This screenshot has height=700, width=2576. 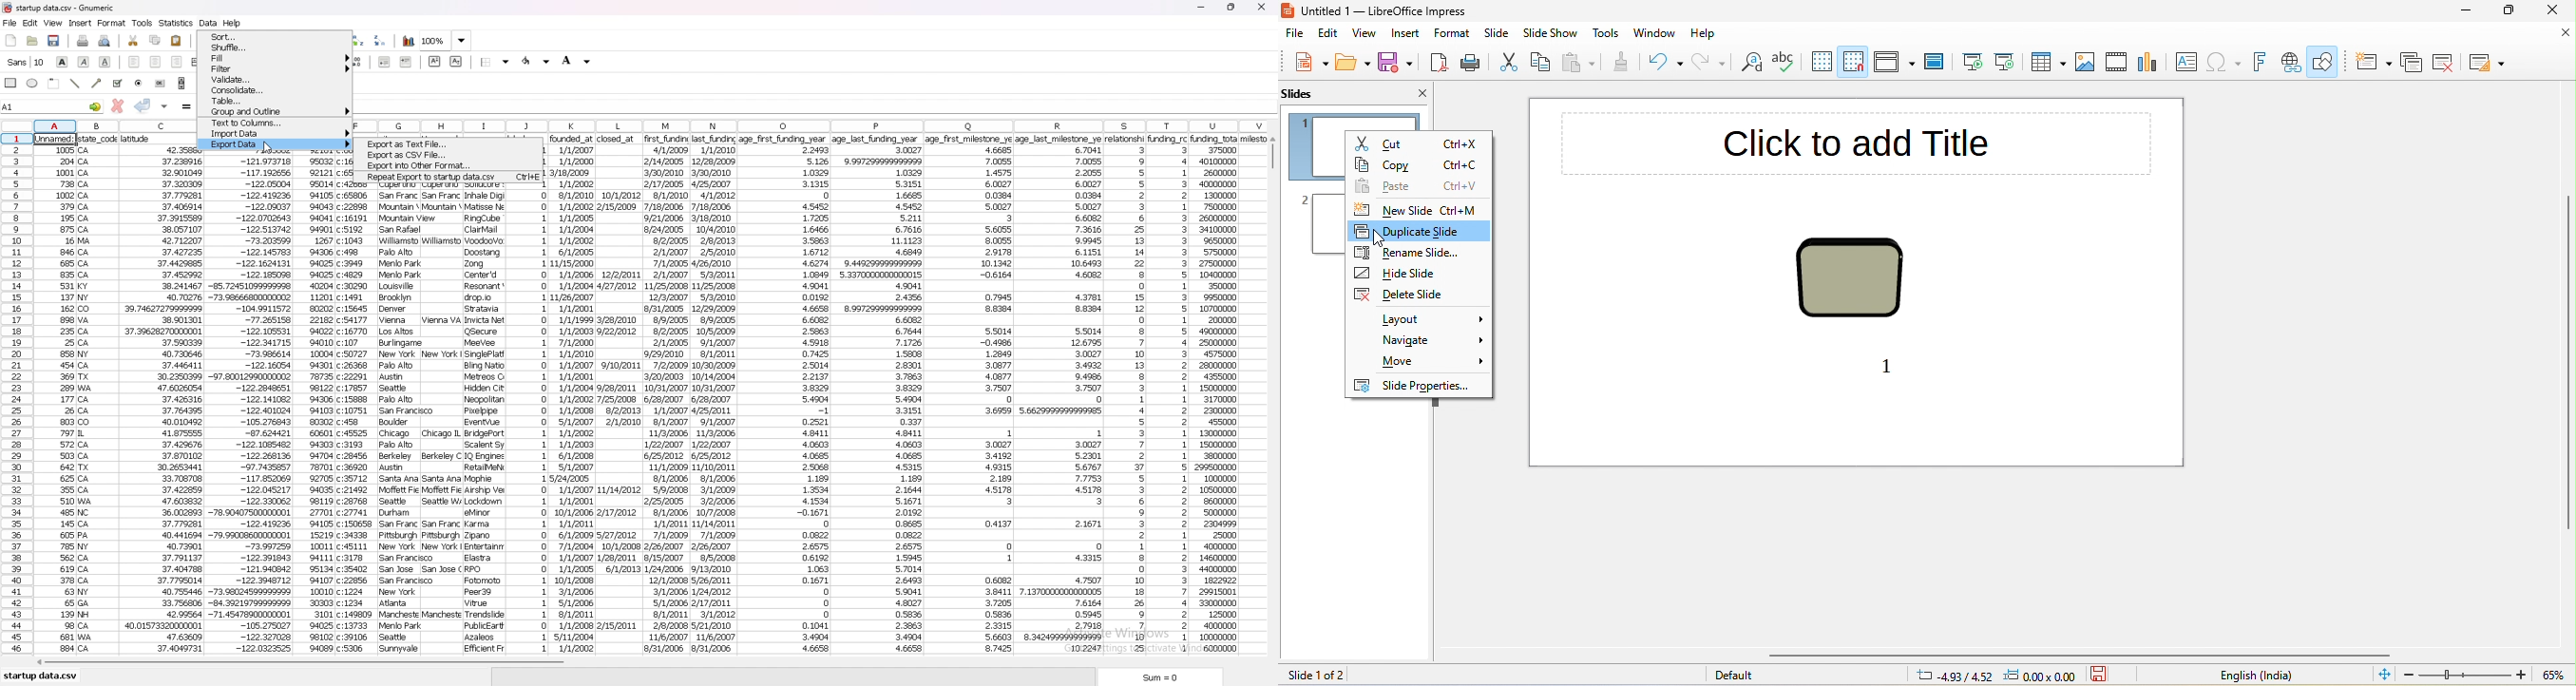 I want to click on scroll bar, so click(x=645, y=665).